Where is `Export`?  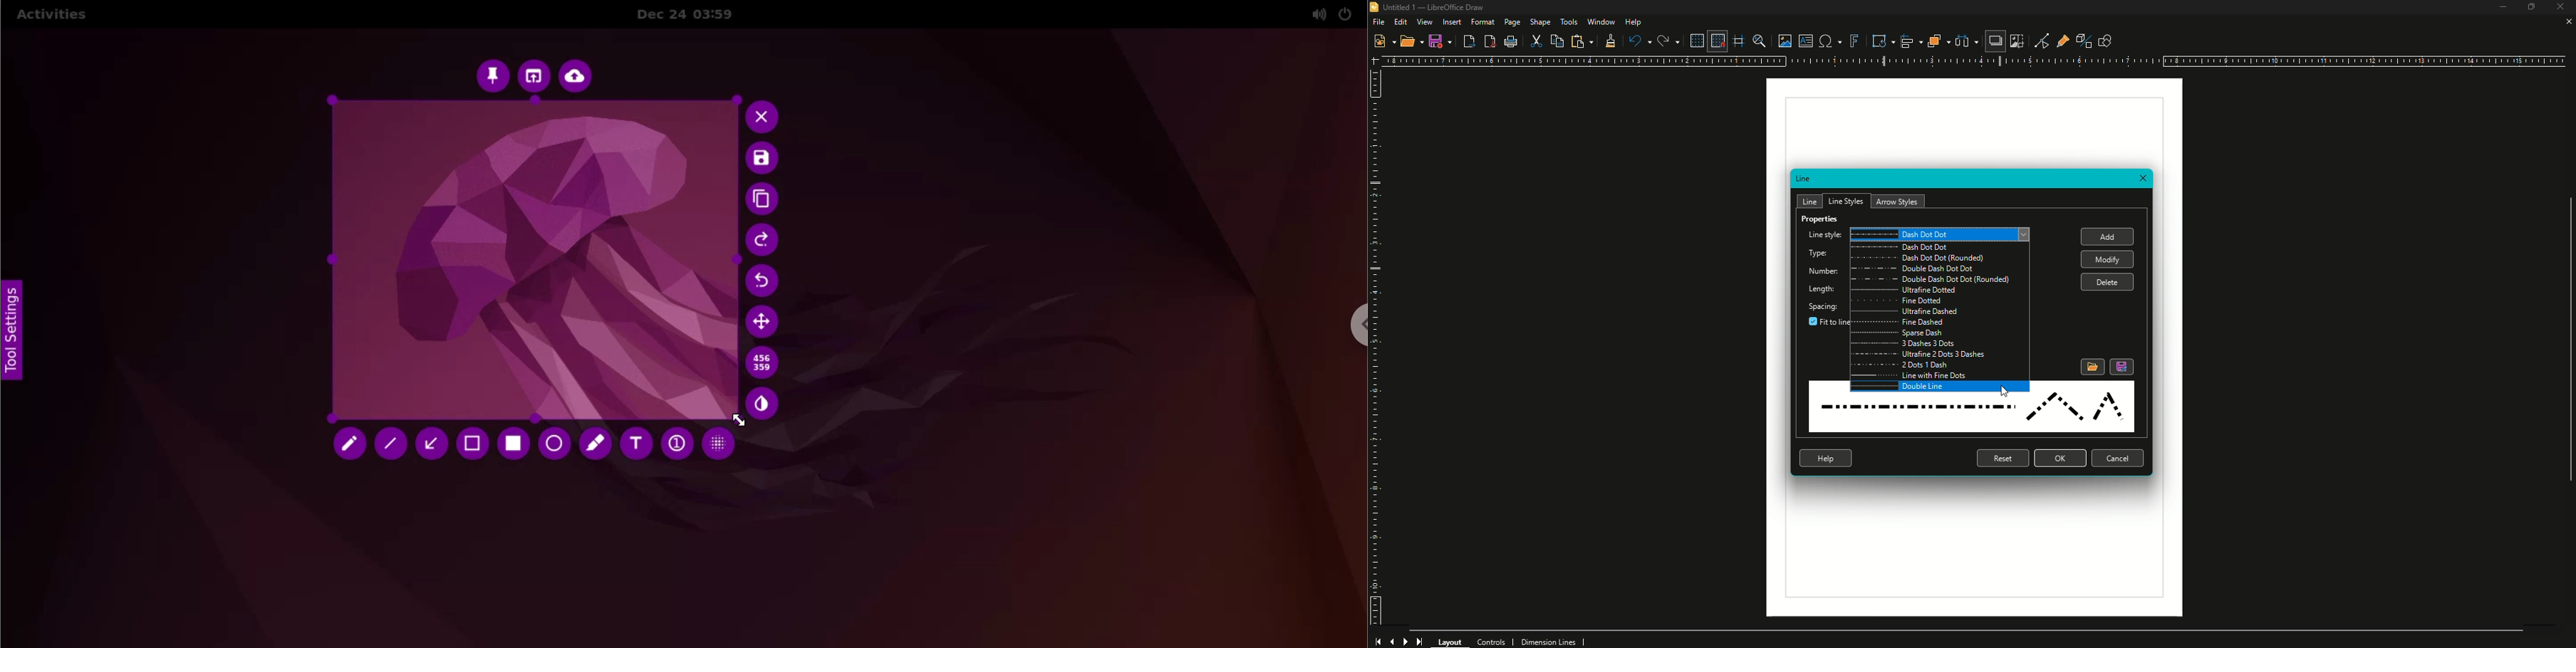 Export is located at coordinates (1468, 42).